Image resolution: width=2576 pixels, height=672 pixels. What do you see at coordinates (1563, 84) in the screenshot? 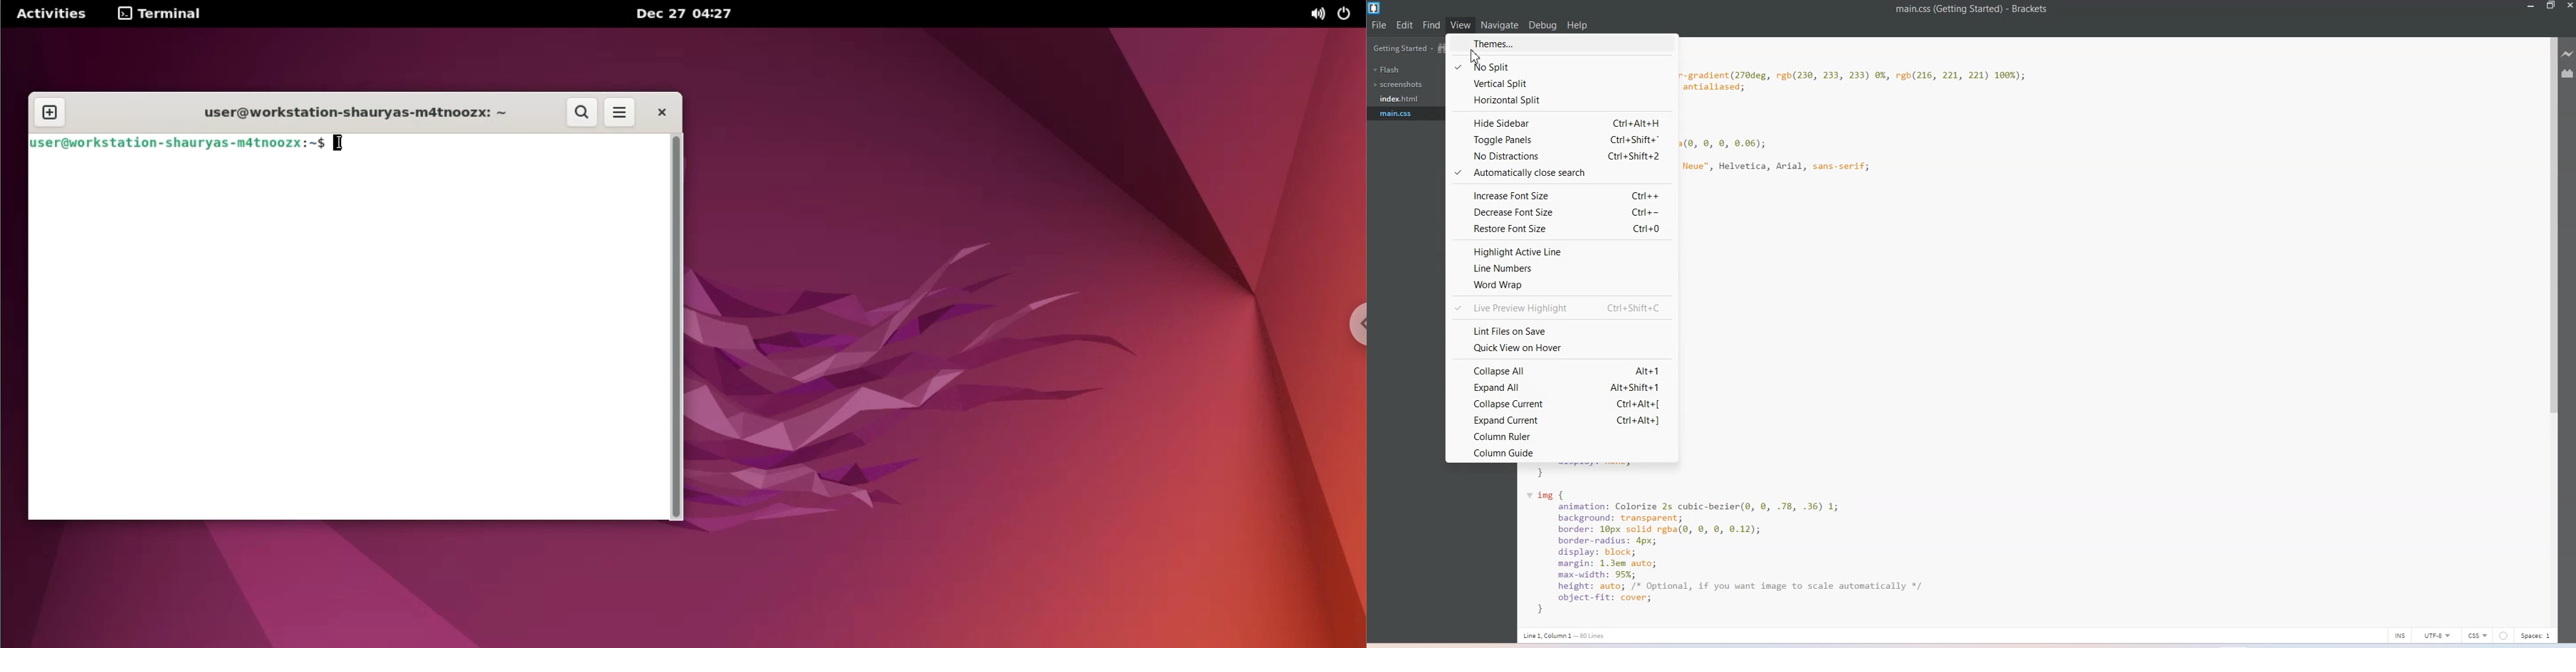
I see `Vertical split` at bounding box center [1563, 84].